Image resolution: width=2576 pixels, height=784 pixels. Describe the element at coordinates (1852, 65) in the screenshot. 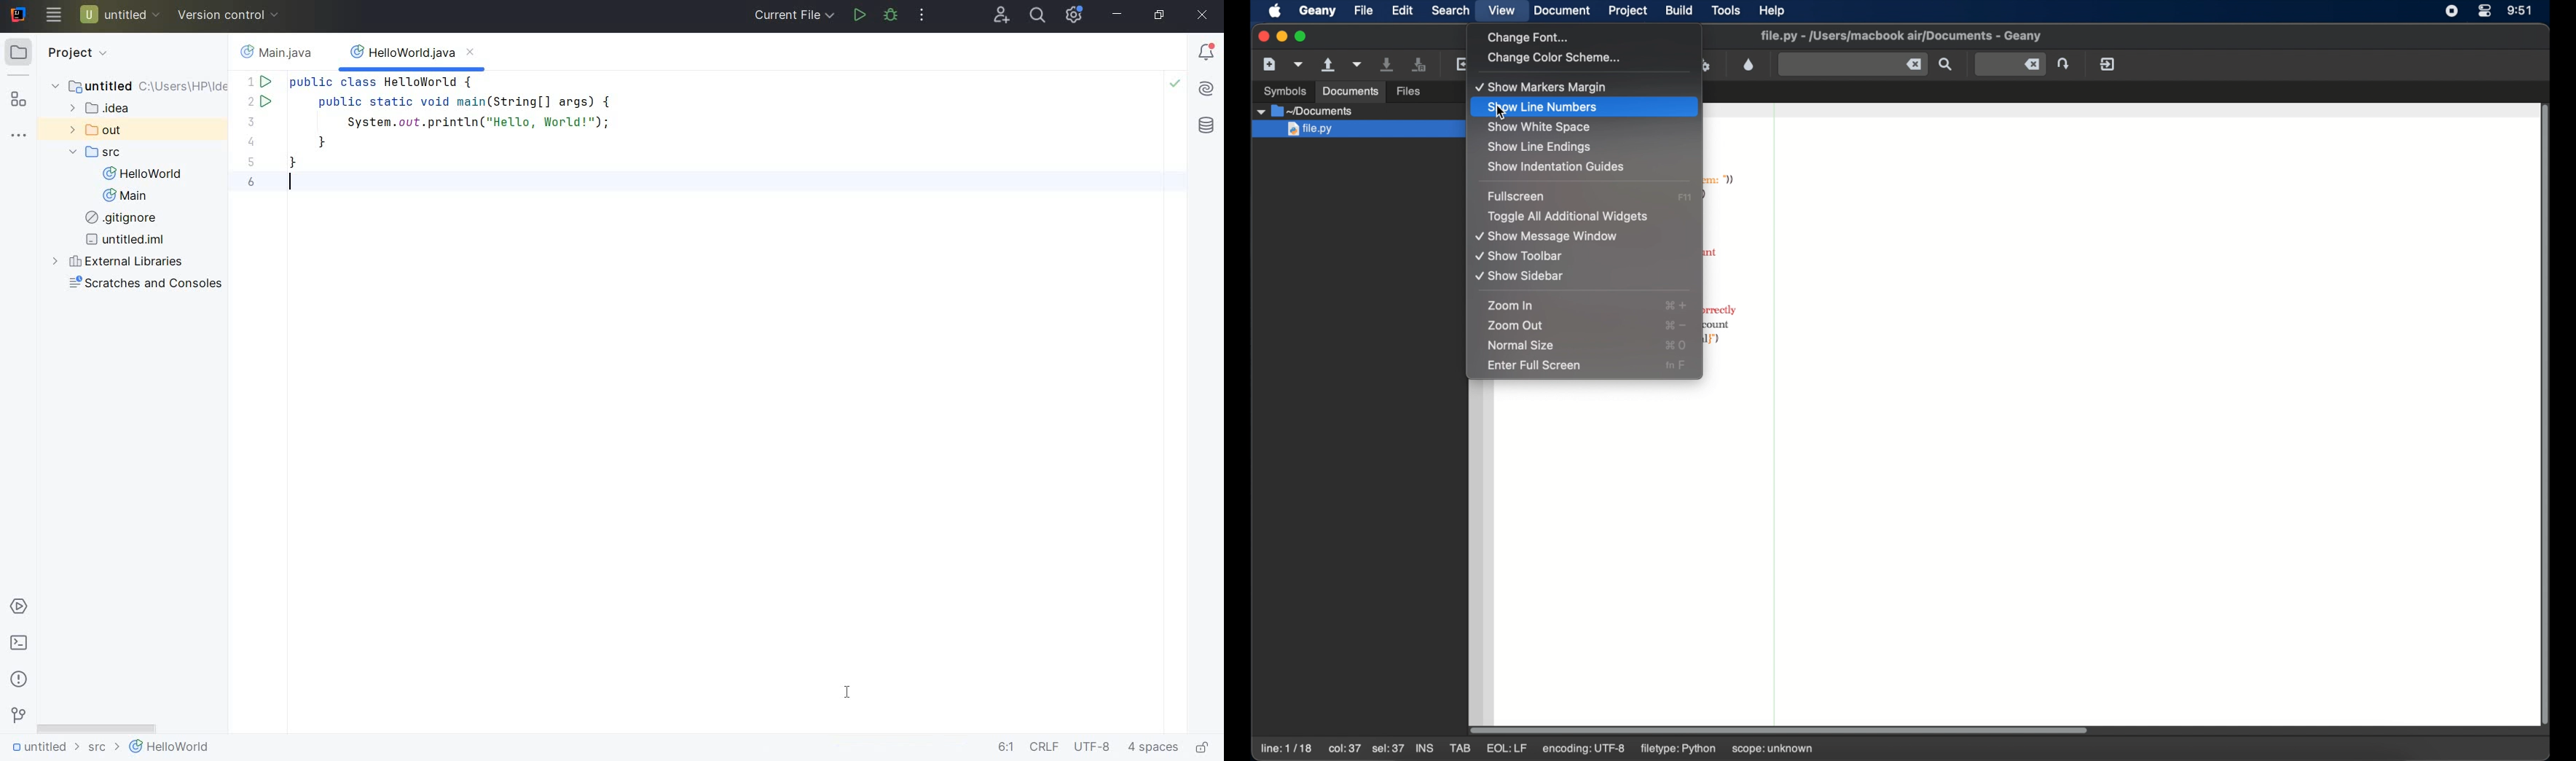

I see `find the entered text in current file` at that location.